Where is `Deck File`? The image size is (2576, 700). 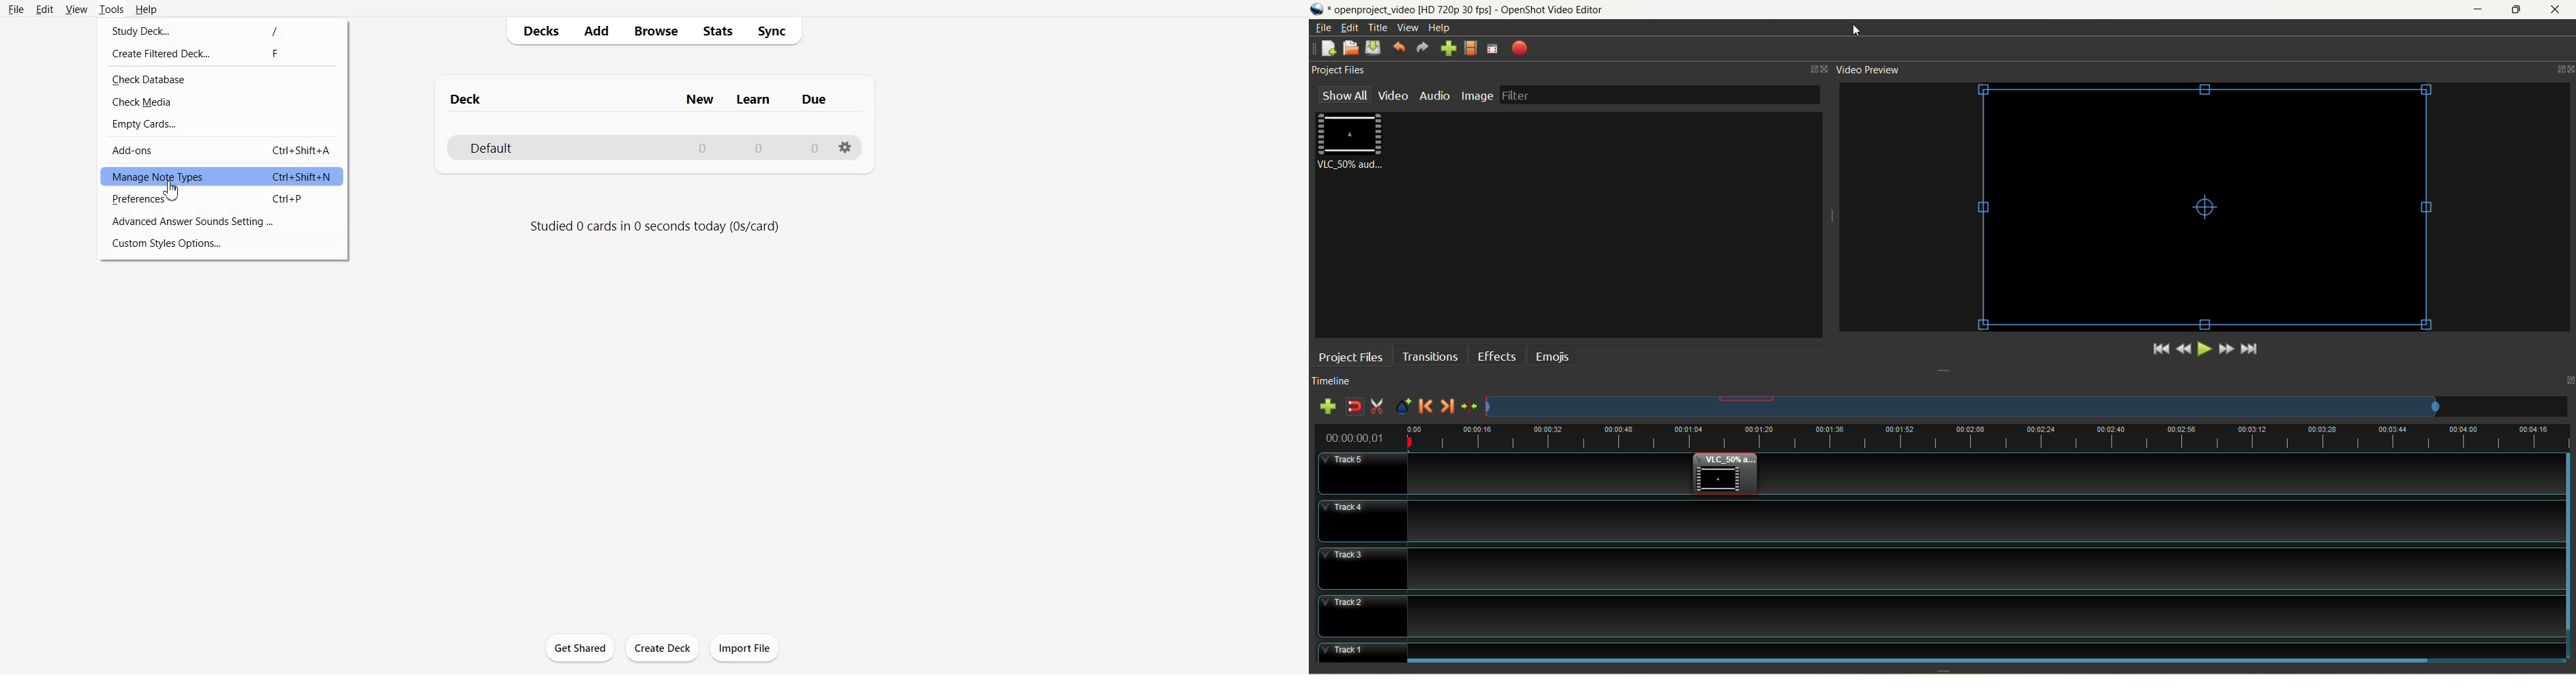
Deck File is located at coordinates (653, 147).